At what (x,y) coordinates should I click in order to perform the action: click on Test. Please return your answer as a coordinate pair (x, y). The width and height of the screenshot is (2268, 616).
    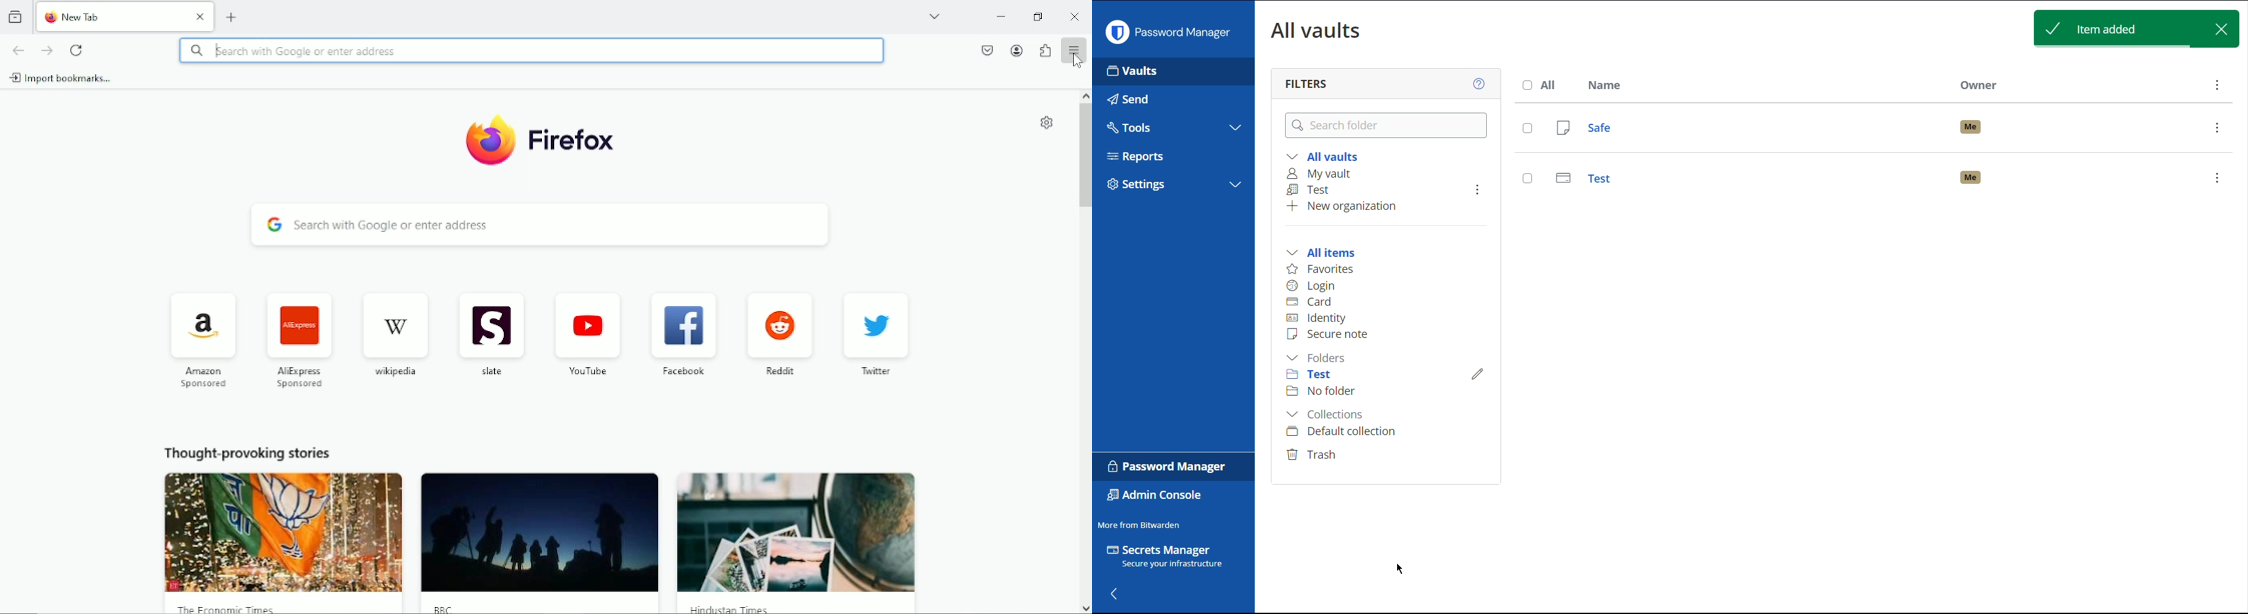
    Looking at the image, I should click on (1869, 178).